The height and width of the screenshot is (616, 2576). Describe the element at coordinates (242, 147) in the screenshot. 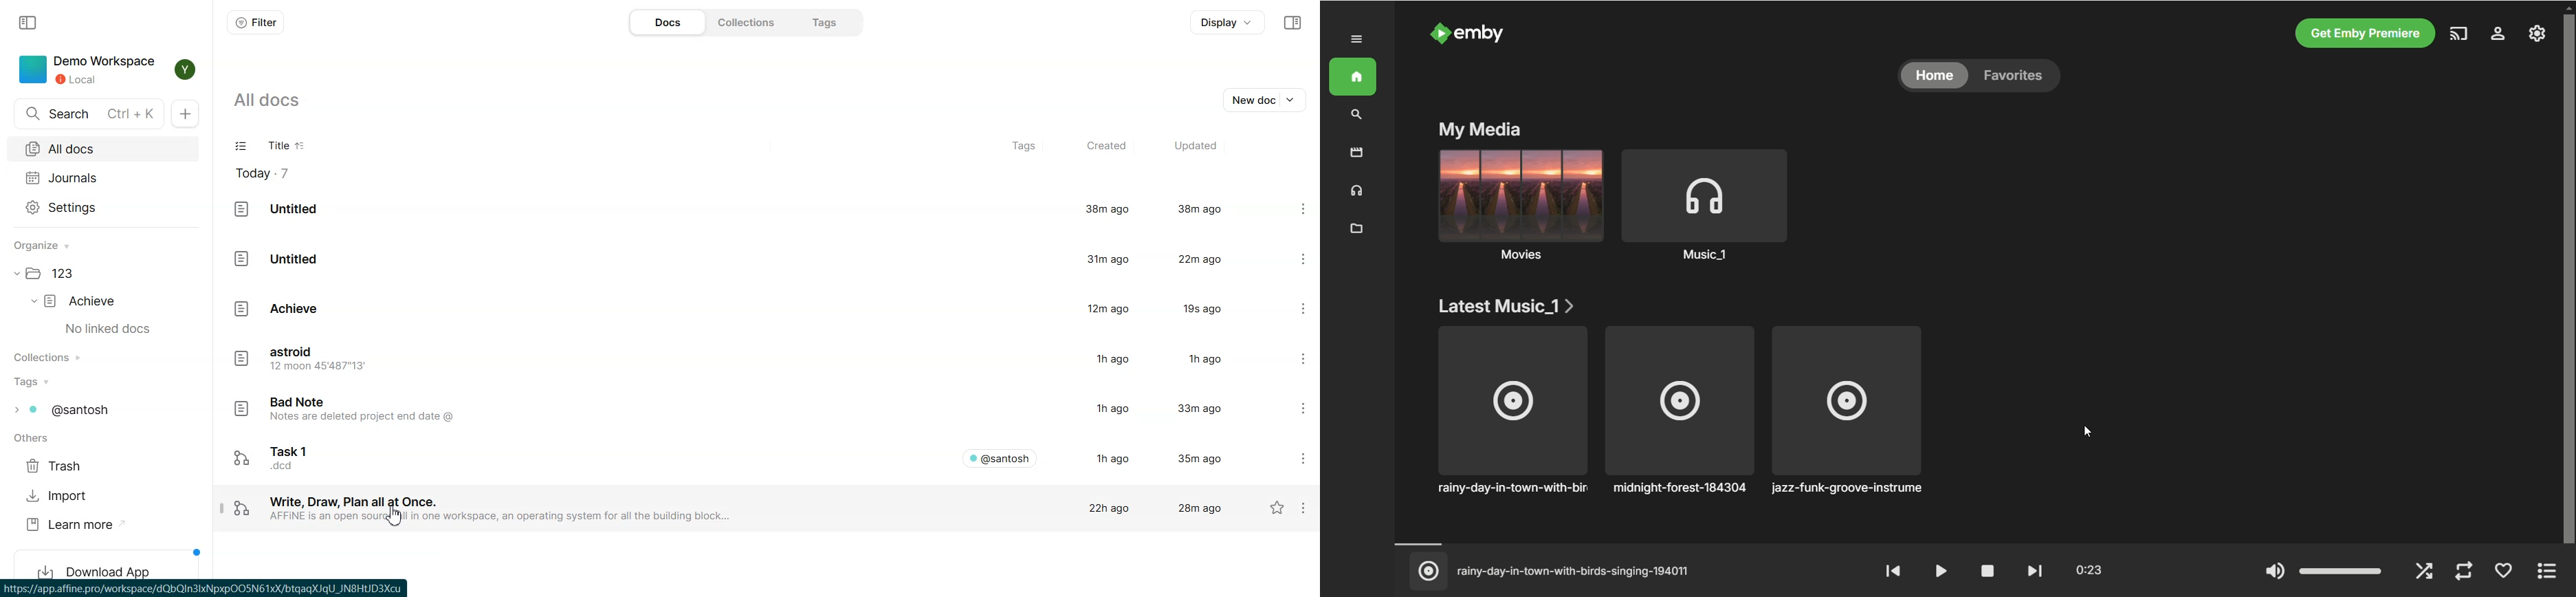

I see `Checklist` at that location.